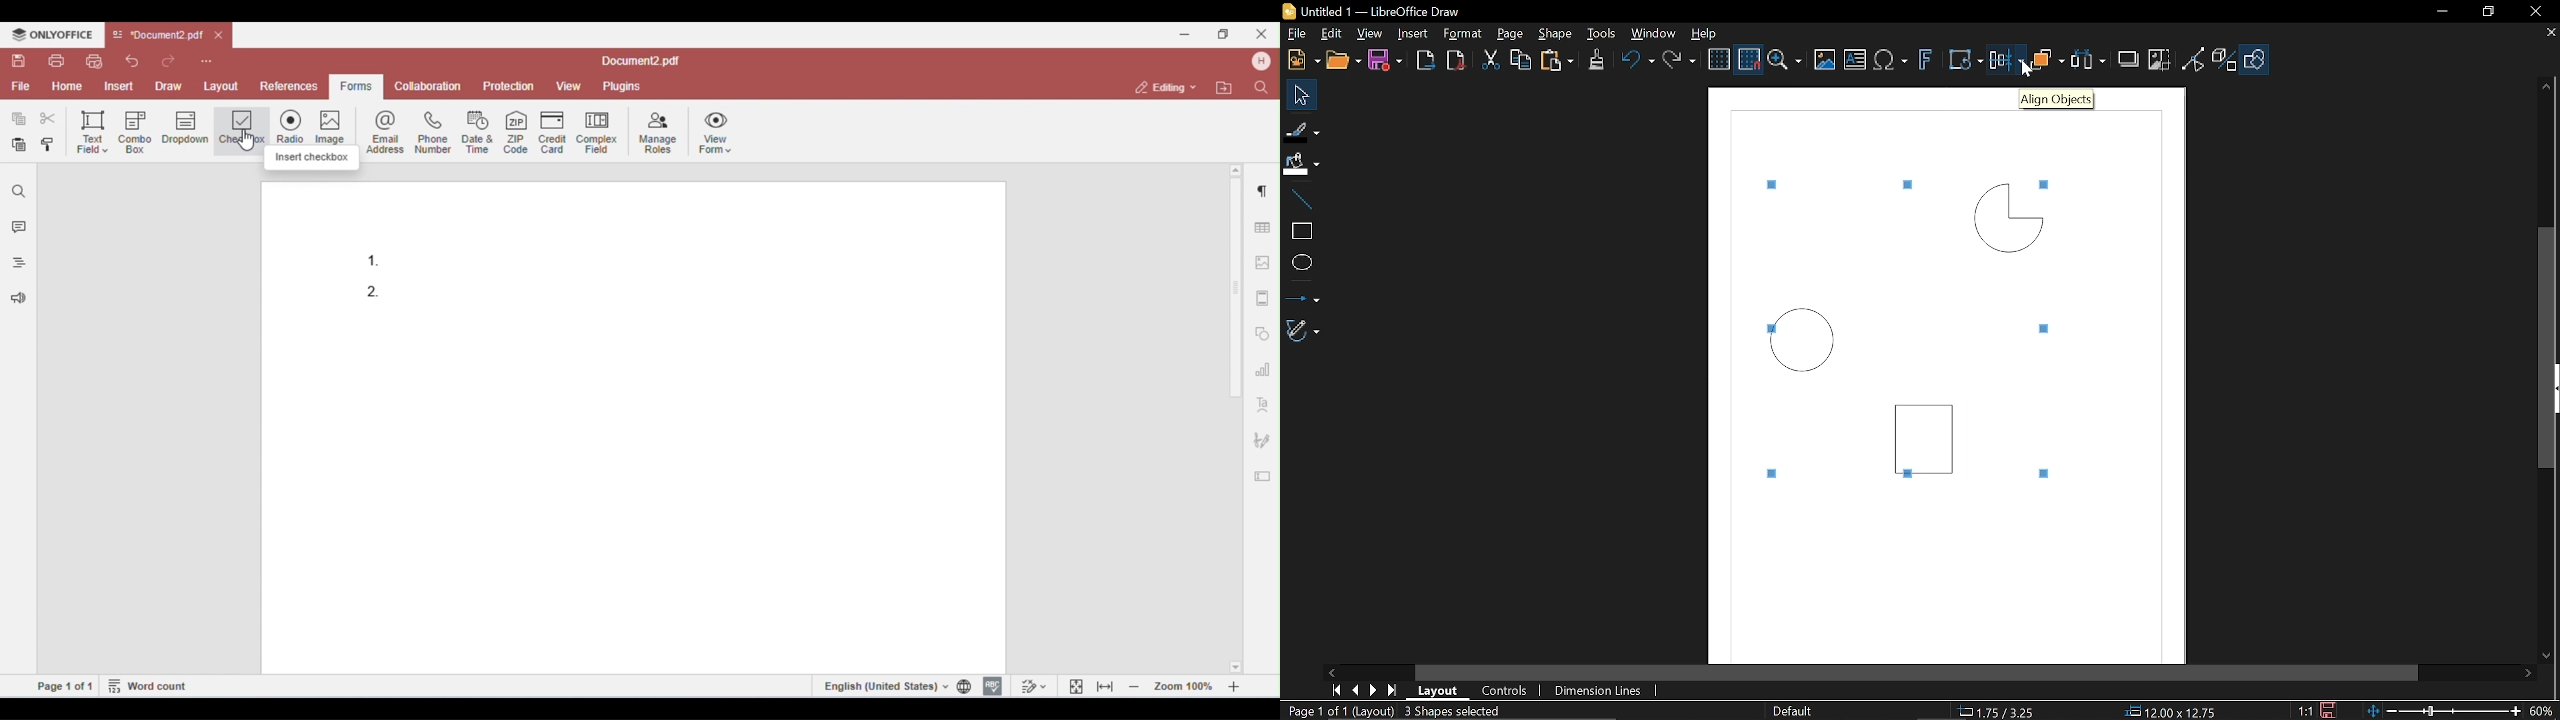 This screenshot has height=728, width=2576. Describe the element at coordinates (1962, 61) in the screenshot. I see `Transform` at that location.